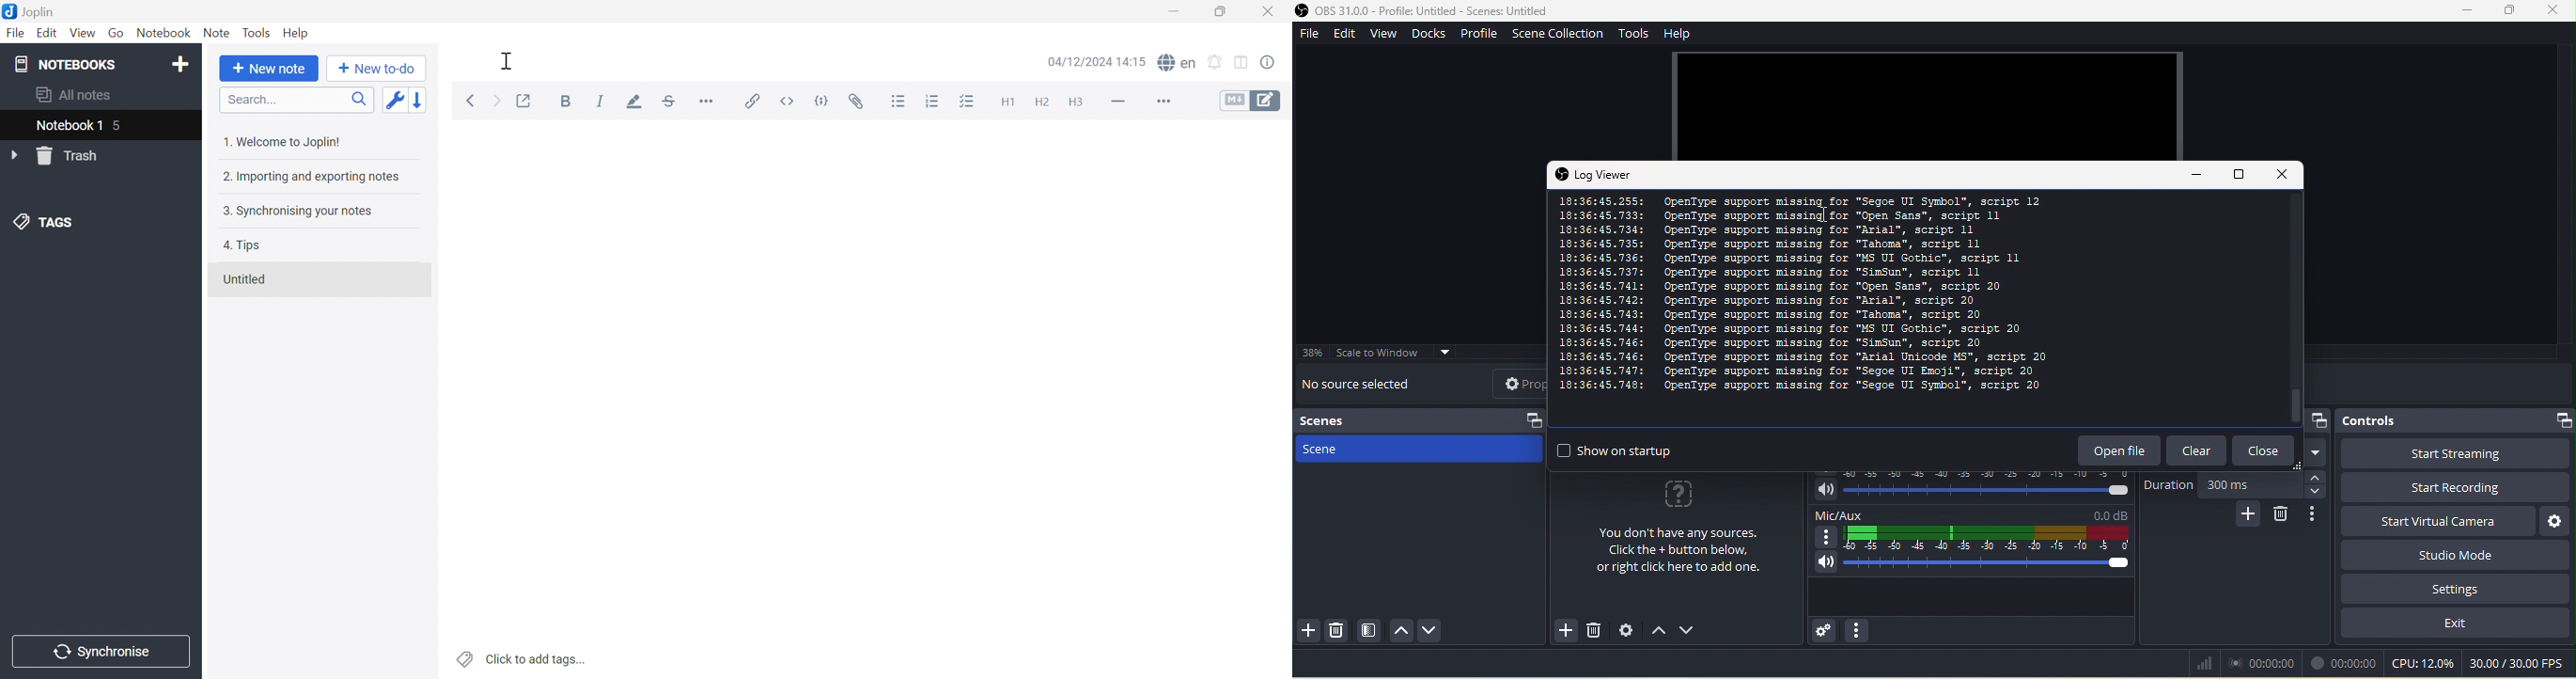  I want to click on More..., so click(1162, 102).